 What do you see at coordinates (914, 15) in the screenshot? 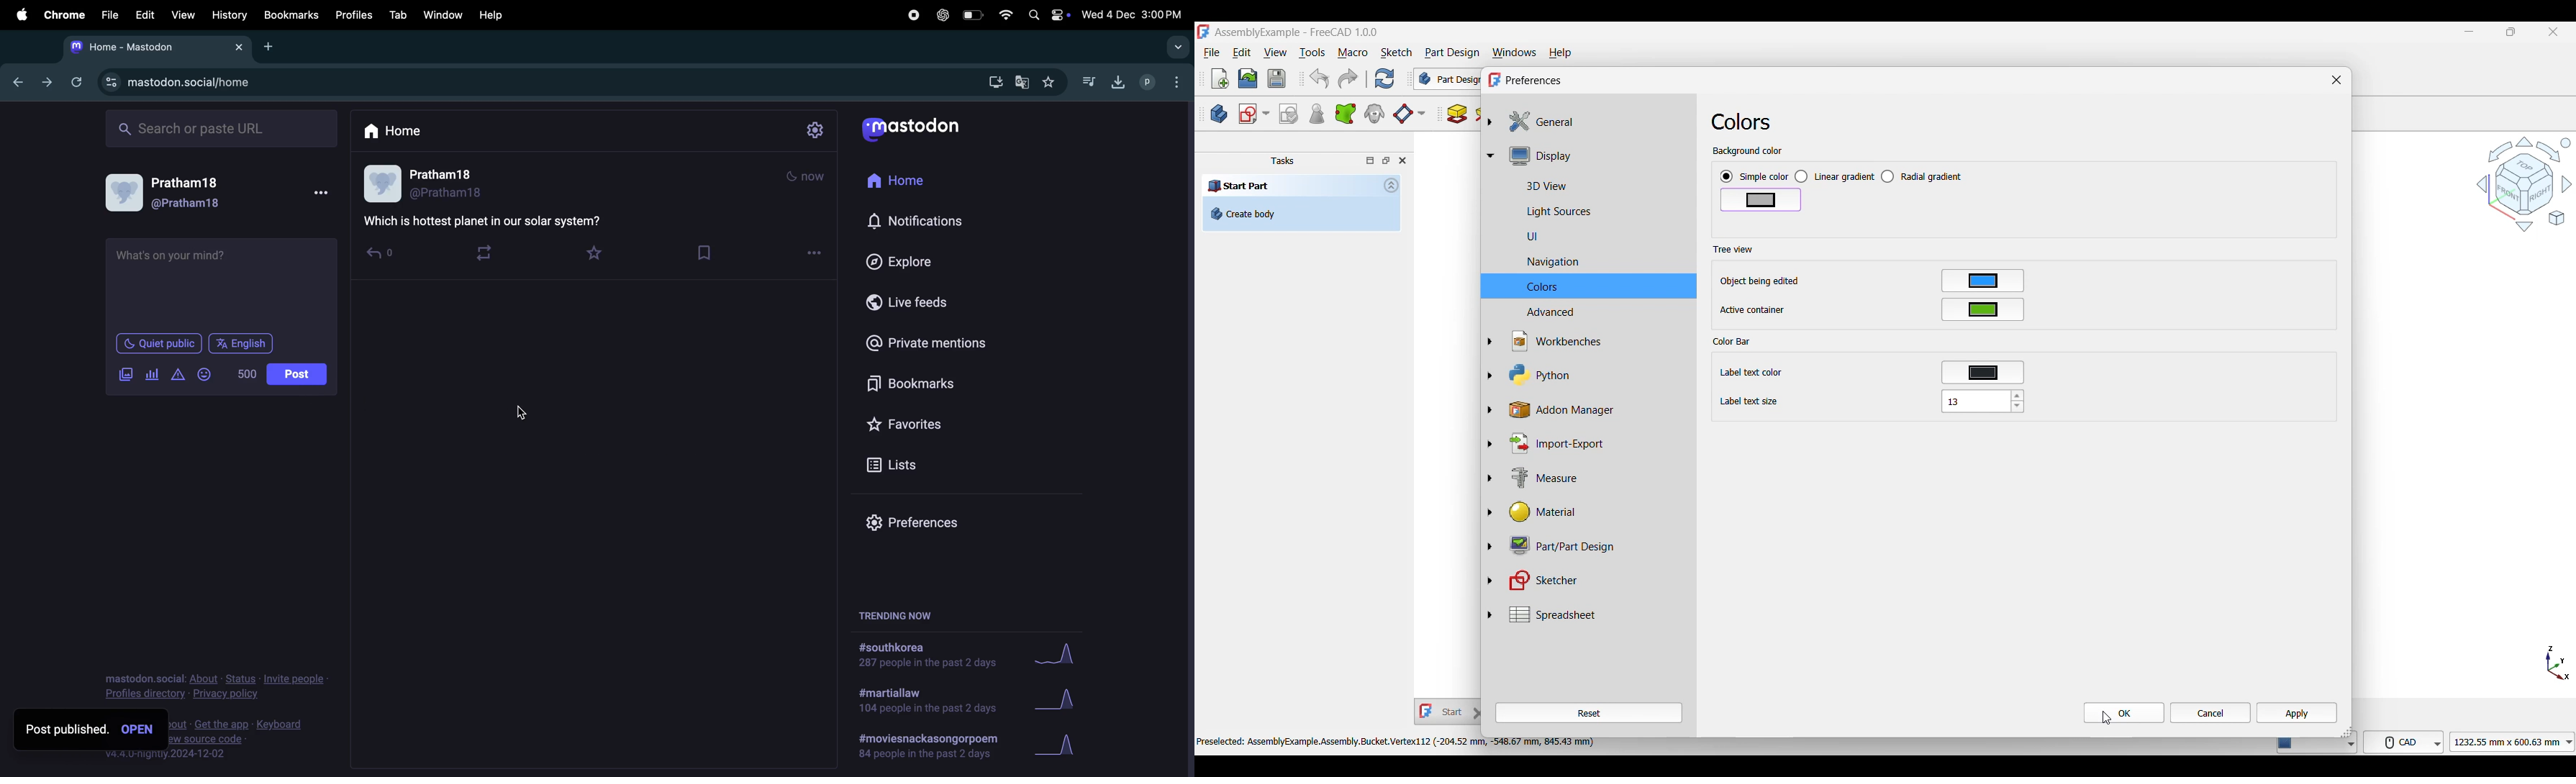
I see `record` at bounding box center [914, 15].